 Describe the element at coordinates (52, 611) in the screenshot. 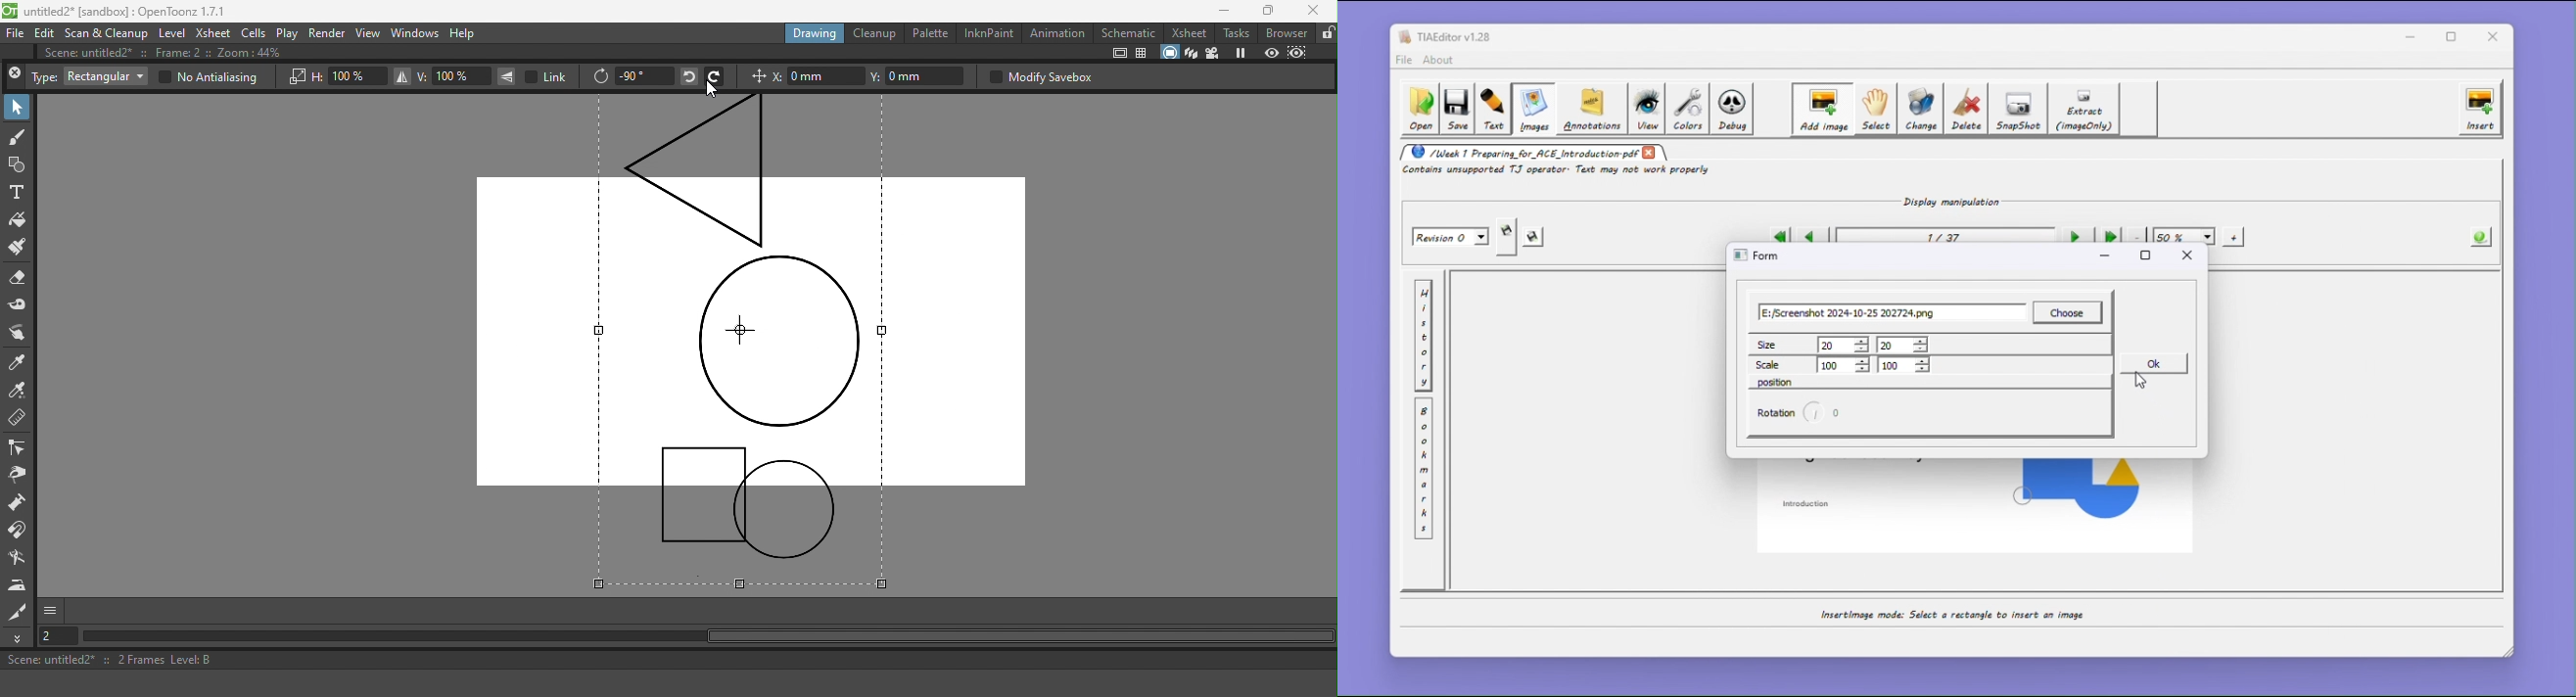

I see `GUI show/hide` at that location.